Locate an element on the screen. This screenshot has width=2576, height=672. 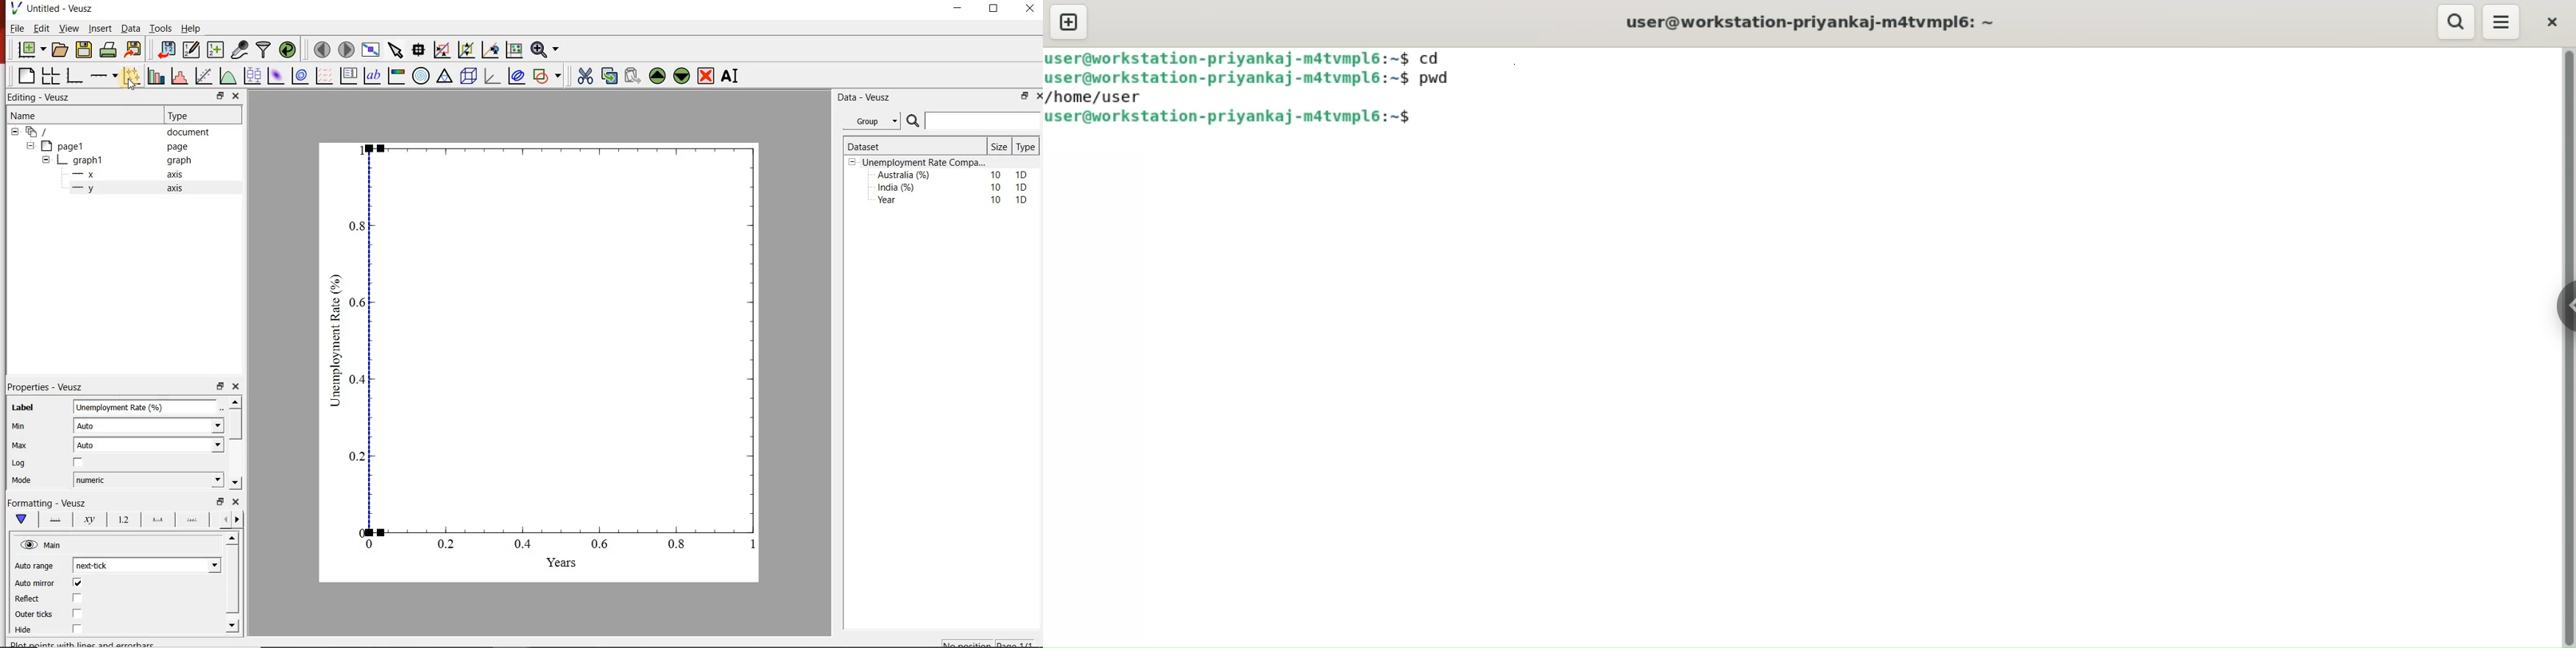
close is located at coordinates (237, 502).